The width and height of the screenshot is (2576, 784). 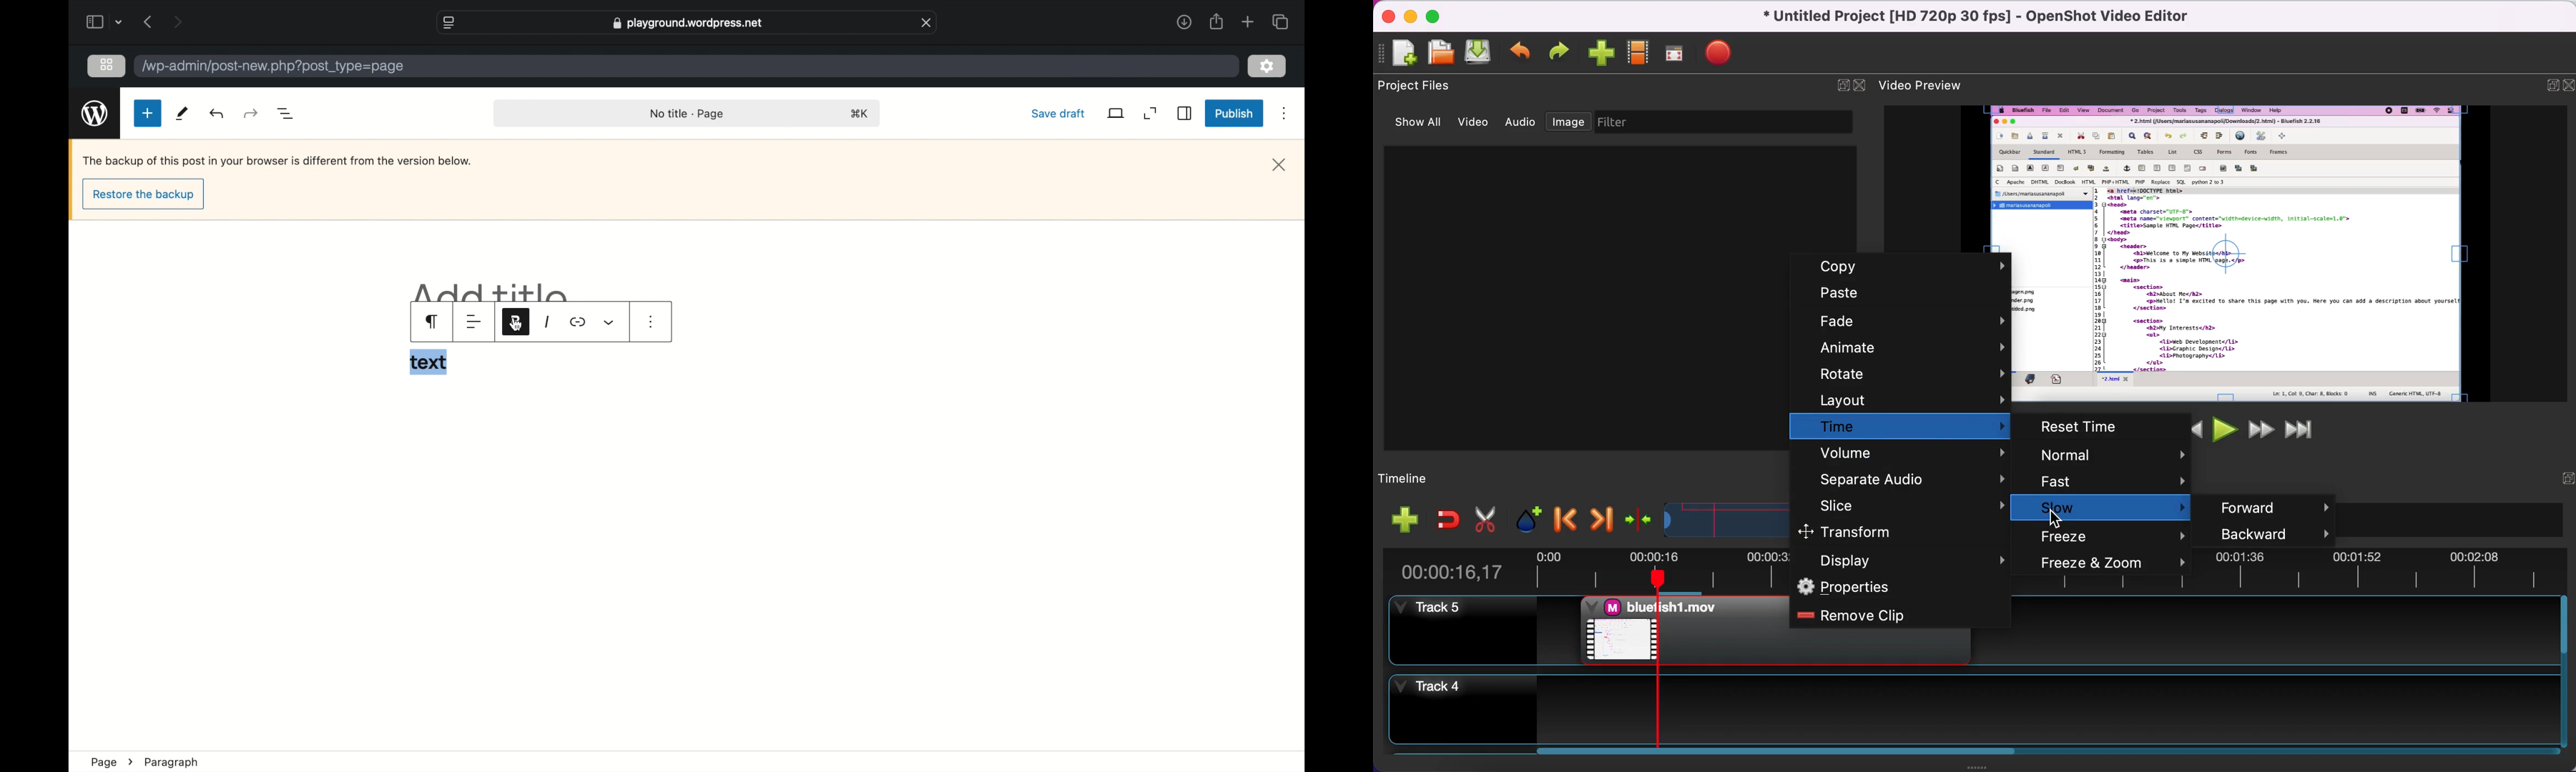 What do you see at coordinates (147, 21) in the screenshot?
I see `previous page` at bounding box center [147, 21].